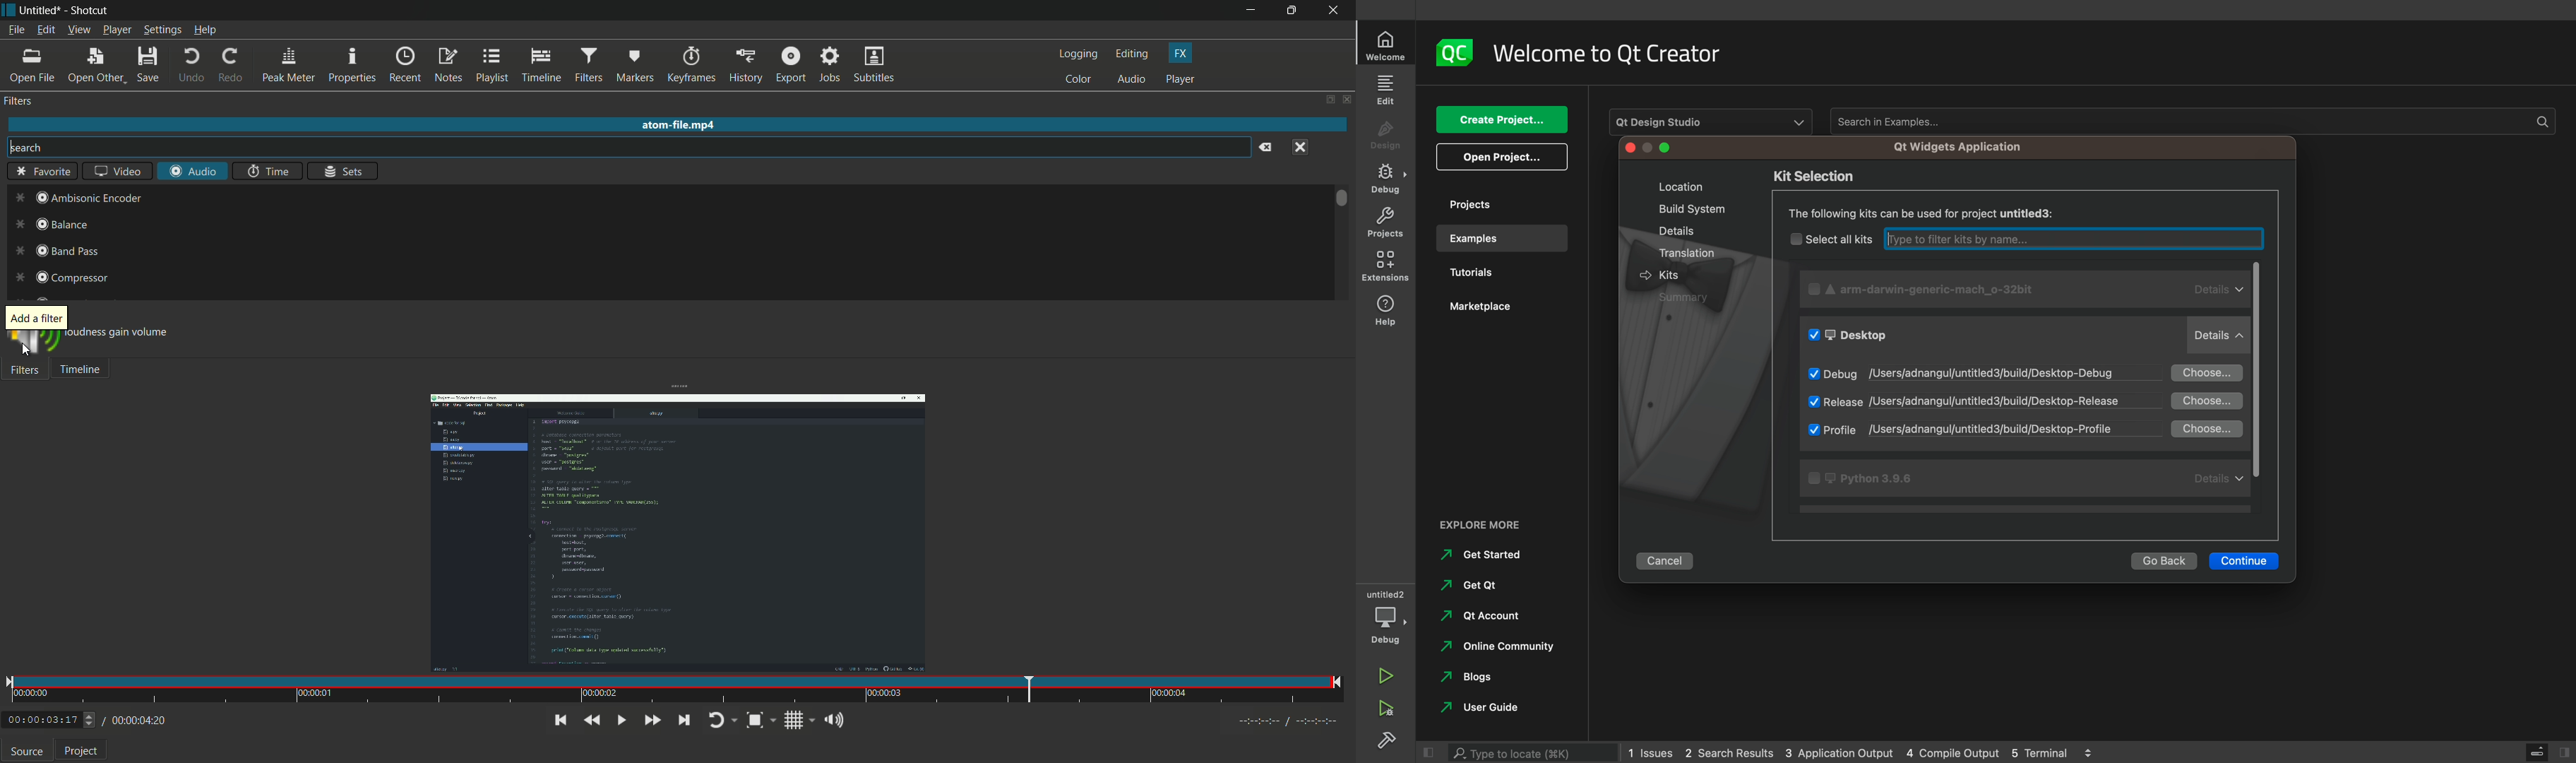 Image resolution: width=2576 pixels, height=784 pixels. Describe the element at coordinates (681, 126) in the screenshot. I see `atom-file.mp4 (imported video name)` at that location.